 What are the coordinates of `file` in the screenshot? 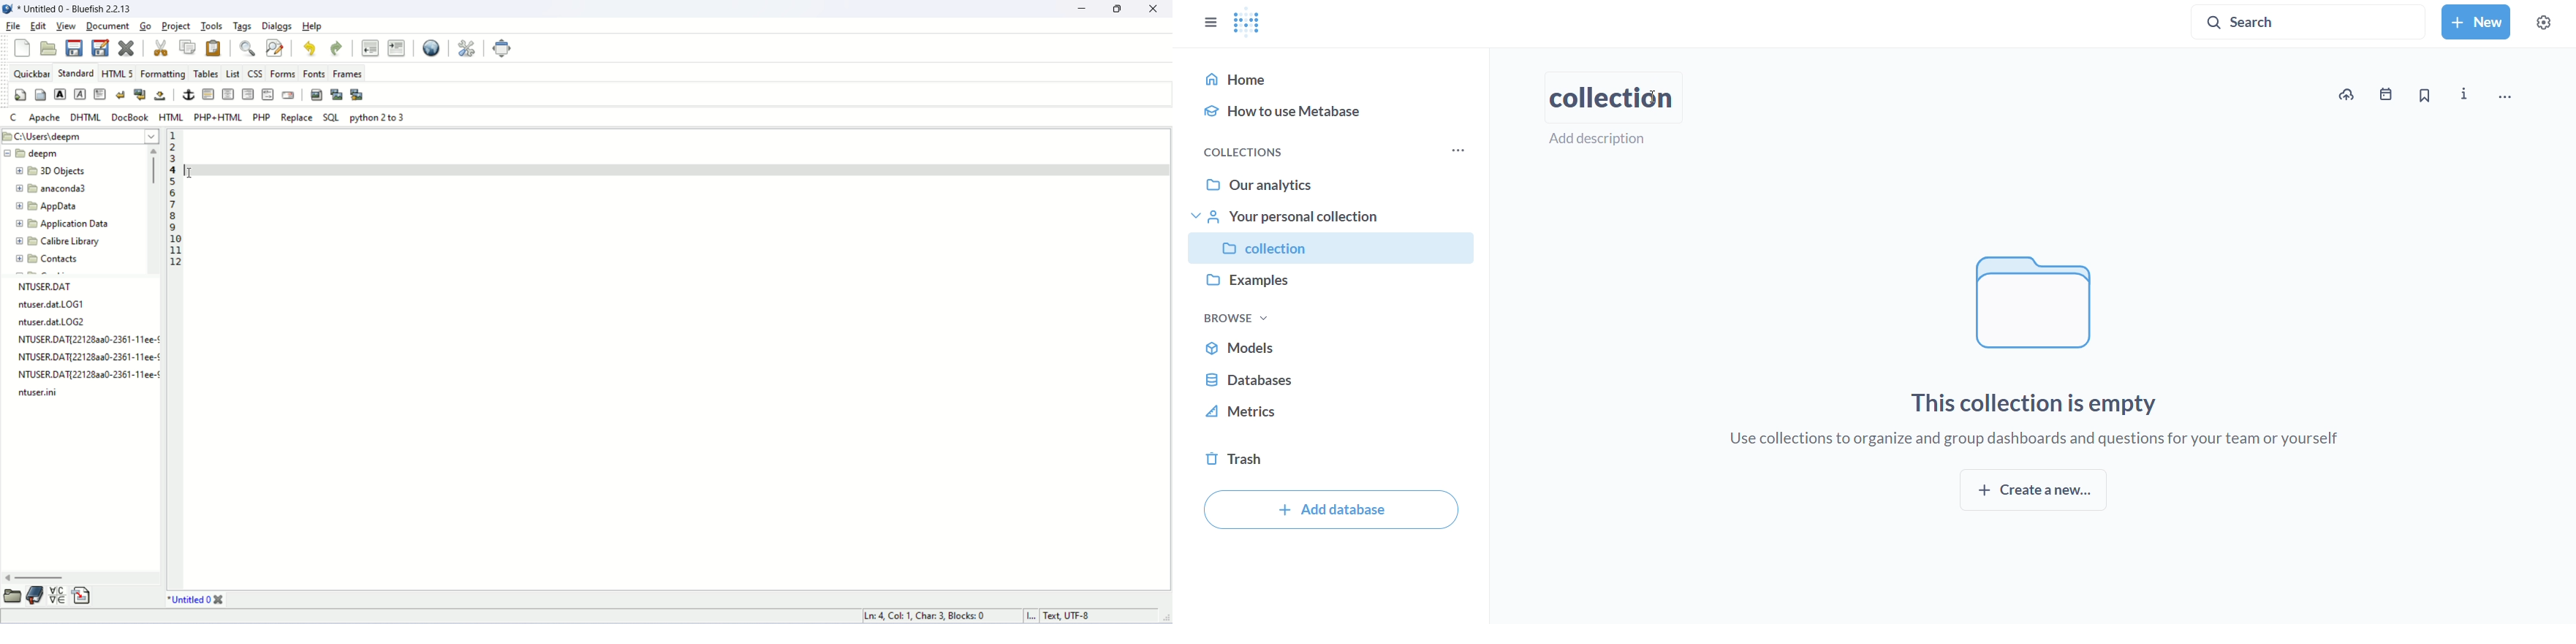 It's located at (12, 24).